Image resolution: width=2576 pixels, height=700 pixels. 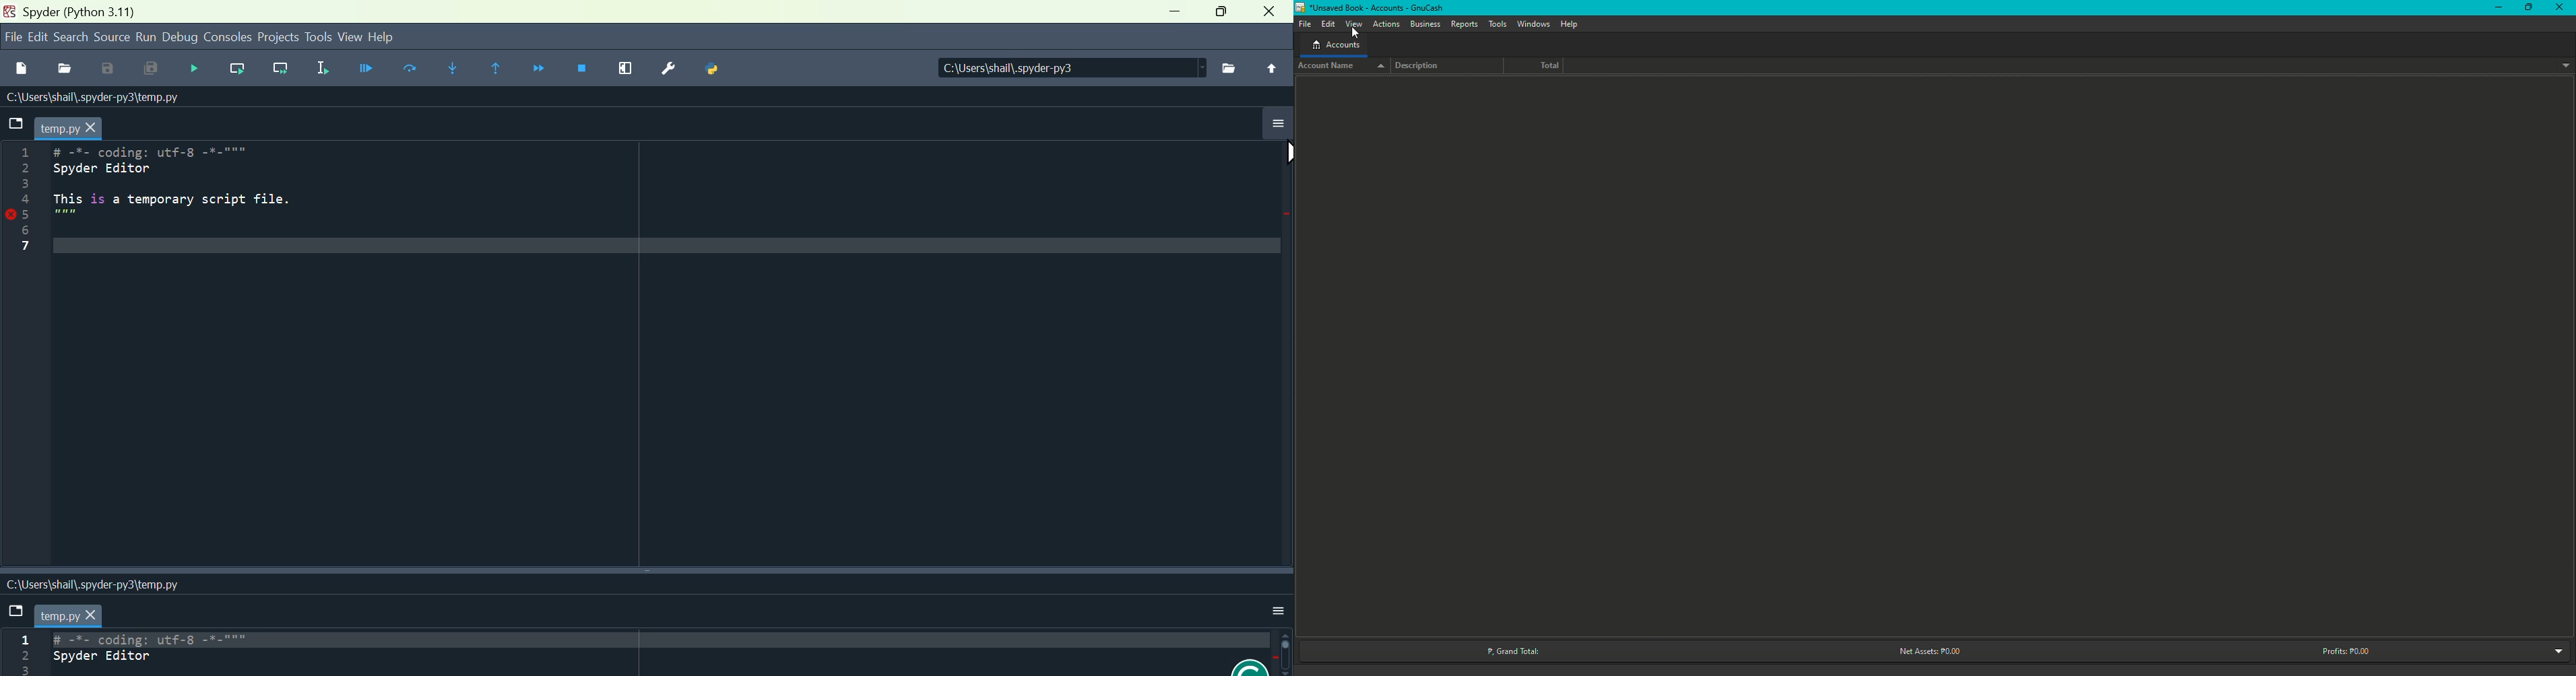 I want to click on New file, so click(x=22, y=69).